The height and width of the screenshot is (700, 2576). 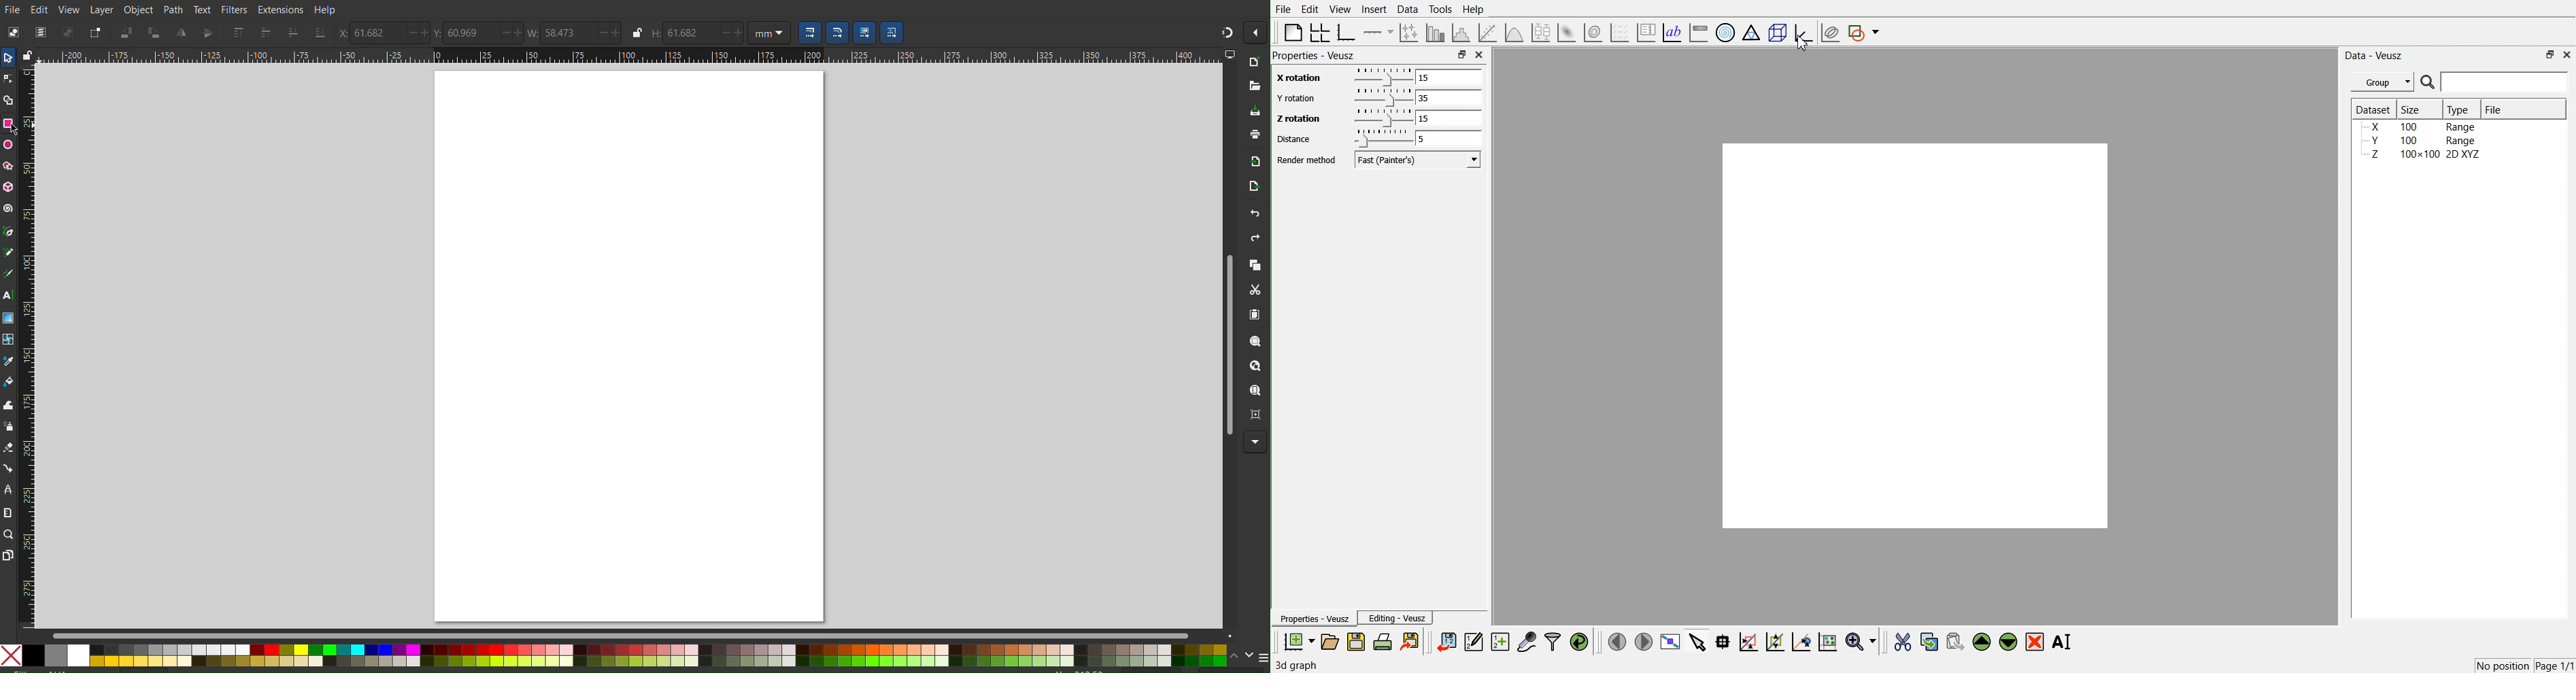 I want to click on Select All, so click(x=42, y=32).